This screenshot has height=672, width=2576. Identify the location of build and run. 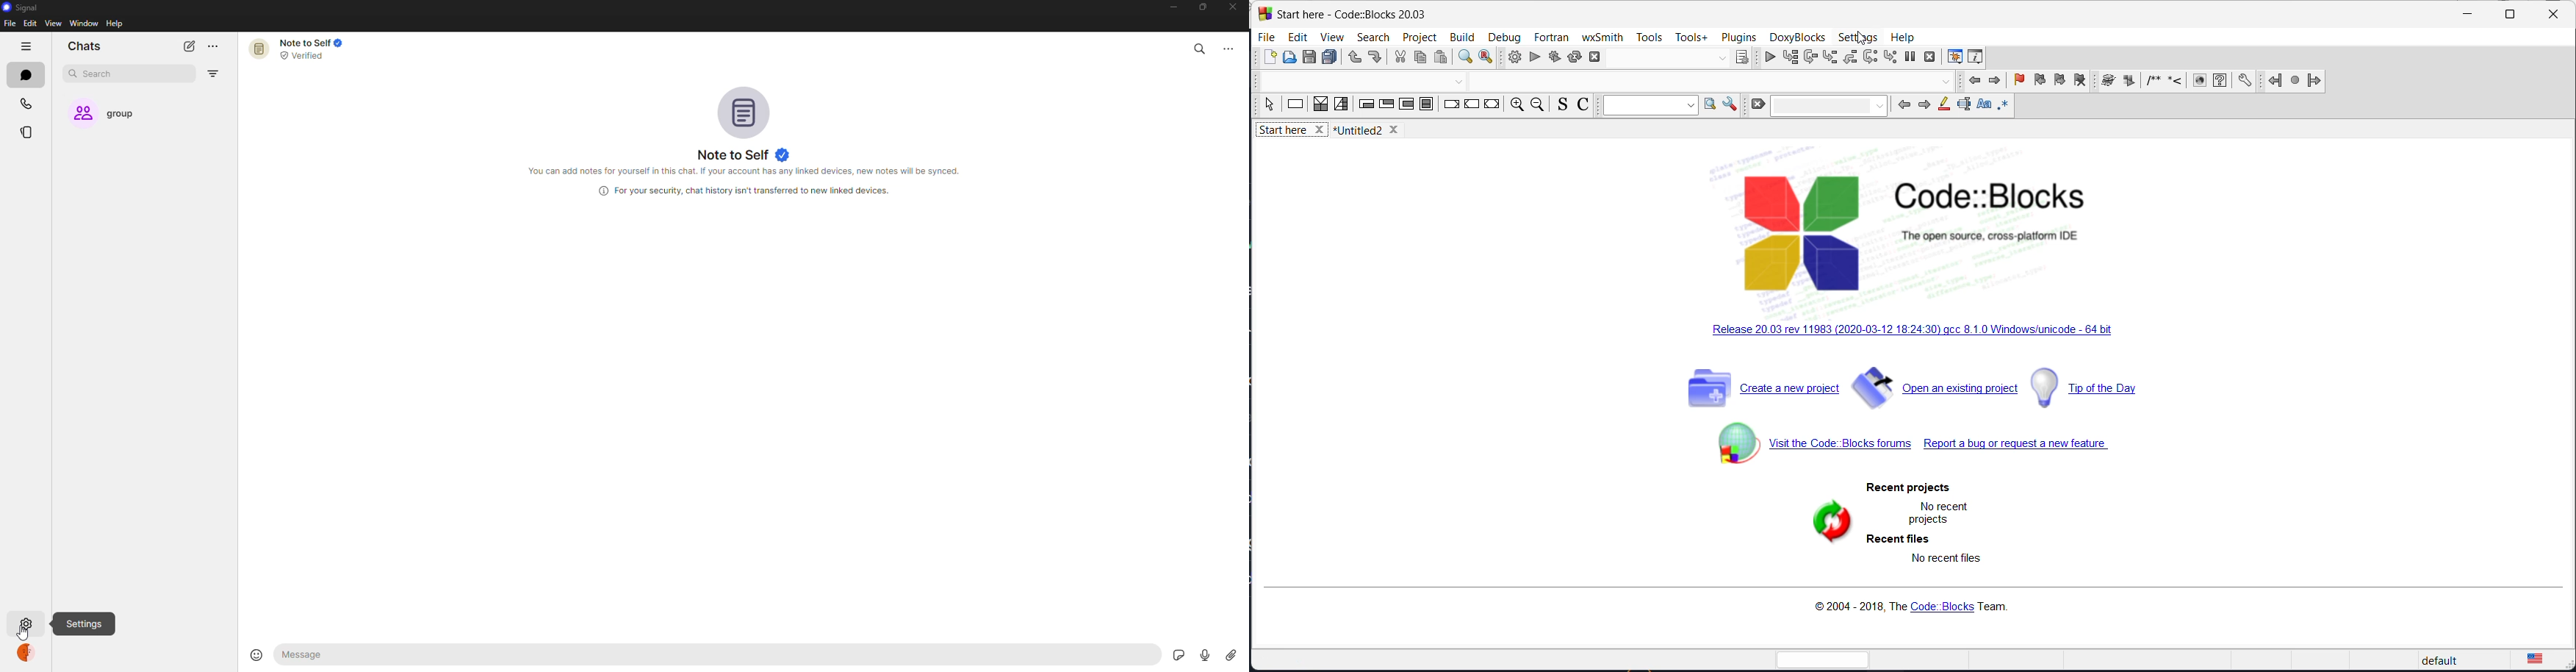
(1554, 56).